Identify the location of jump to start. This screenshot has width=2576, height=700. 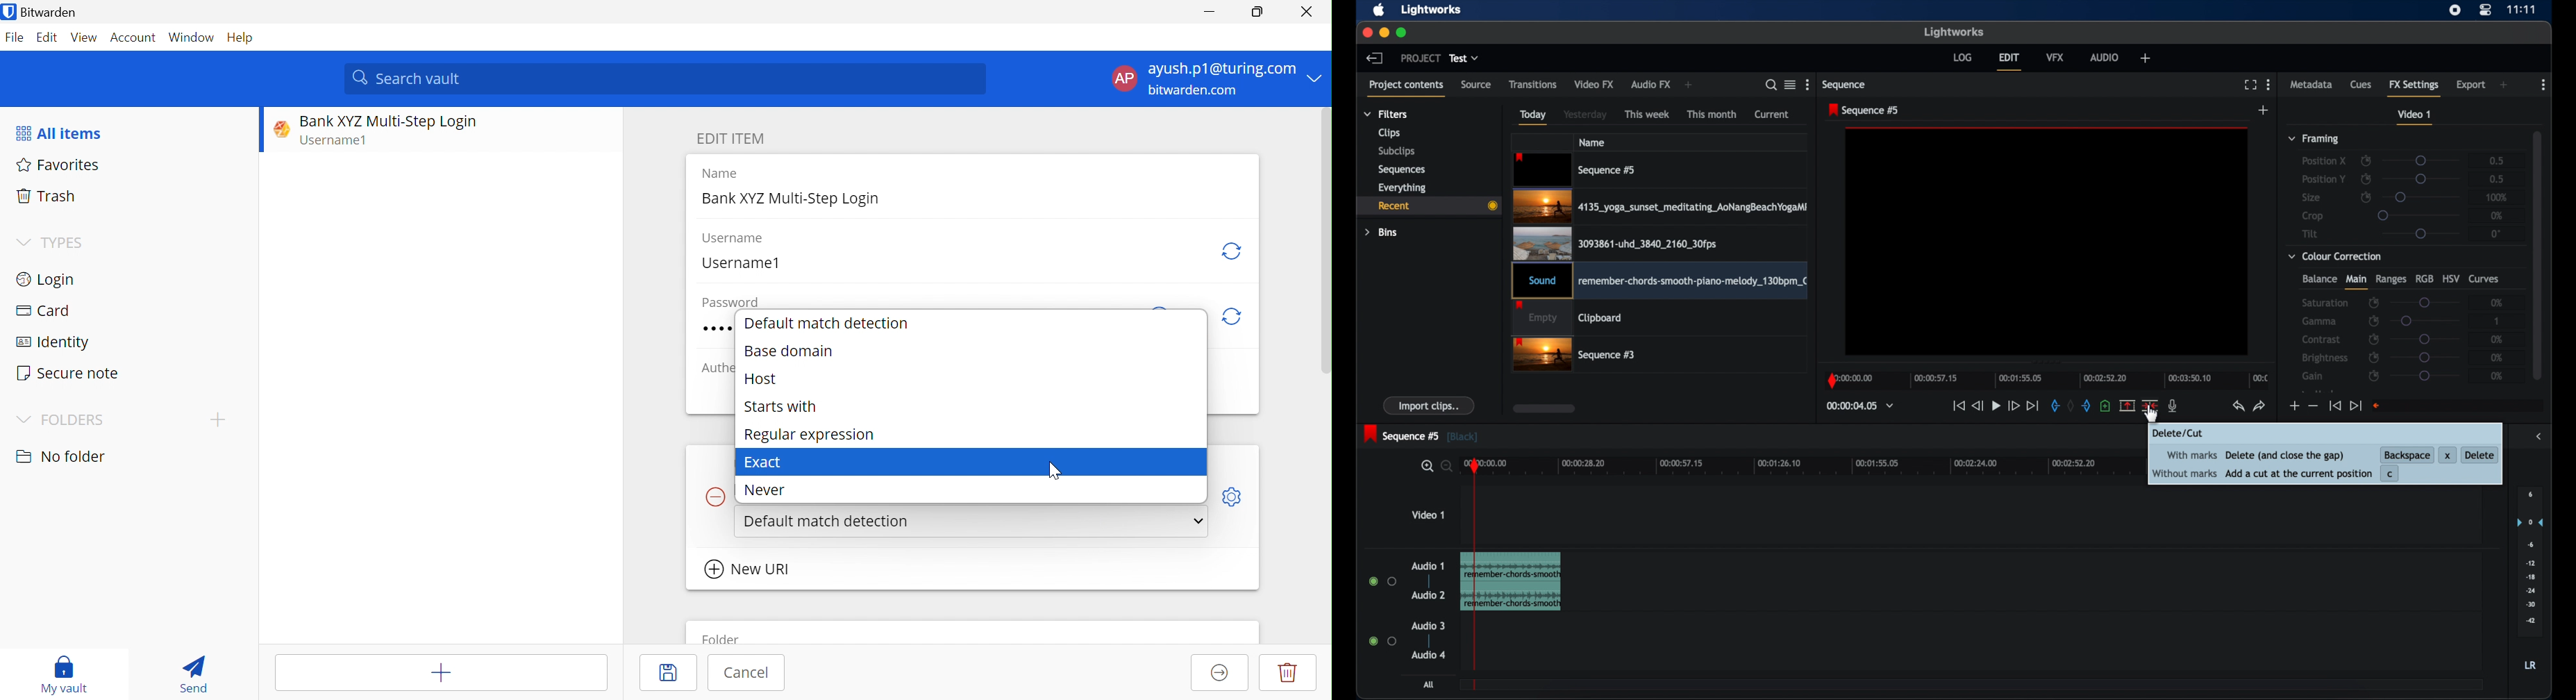
(1958, 406).